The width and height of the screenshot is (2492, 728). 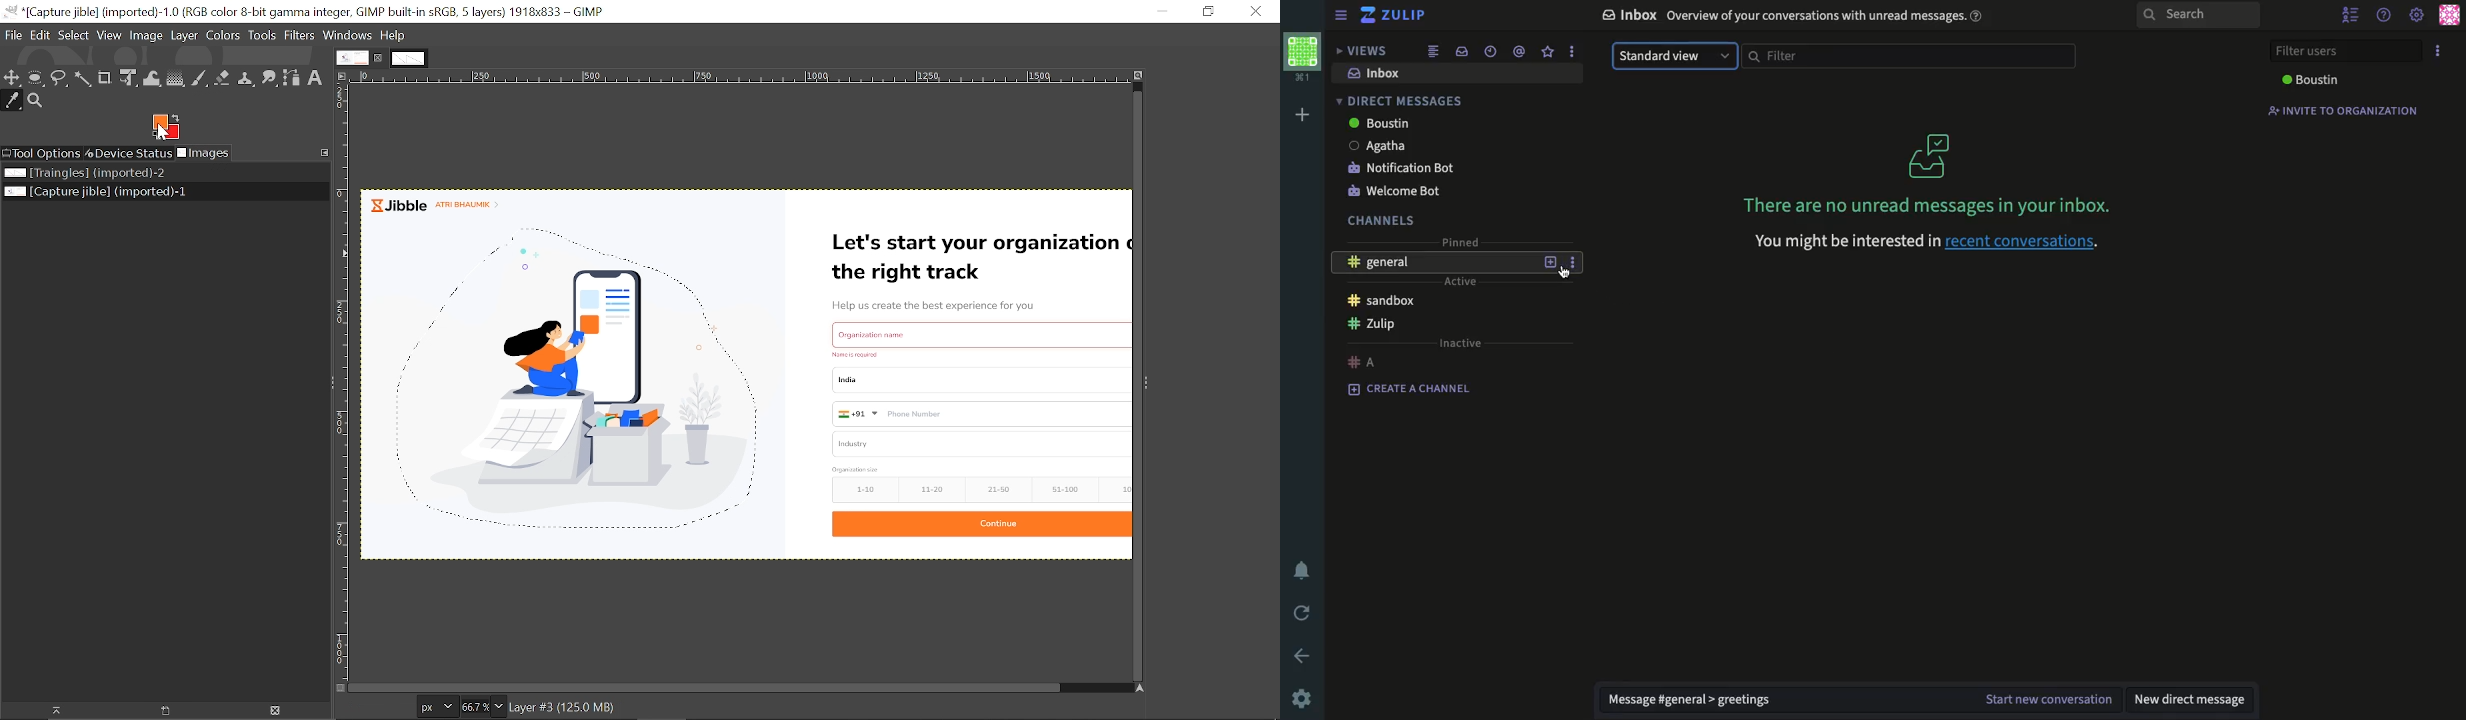 I want to click on Edit, so click(x=40, y=35).